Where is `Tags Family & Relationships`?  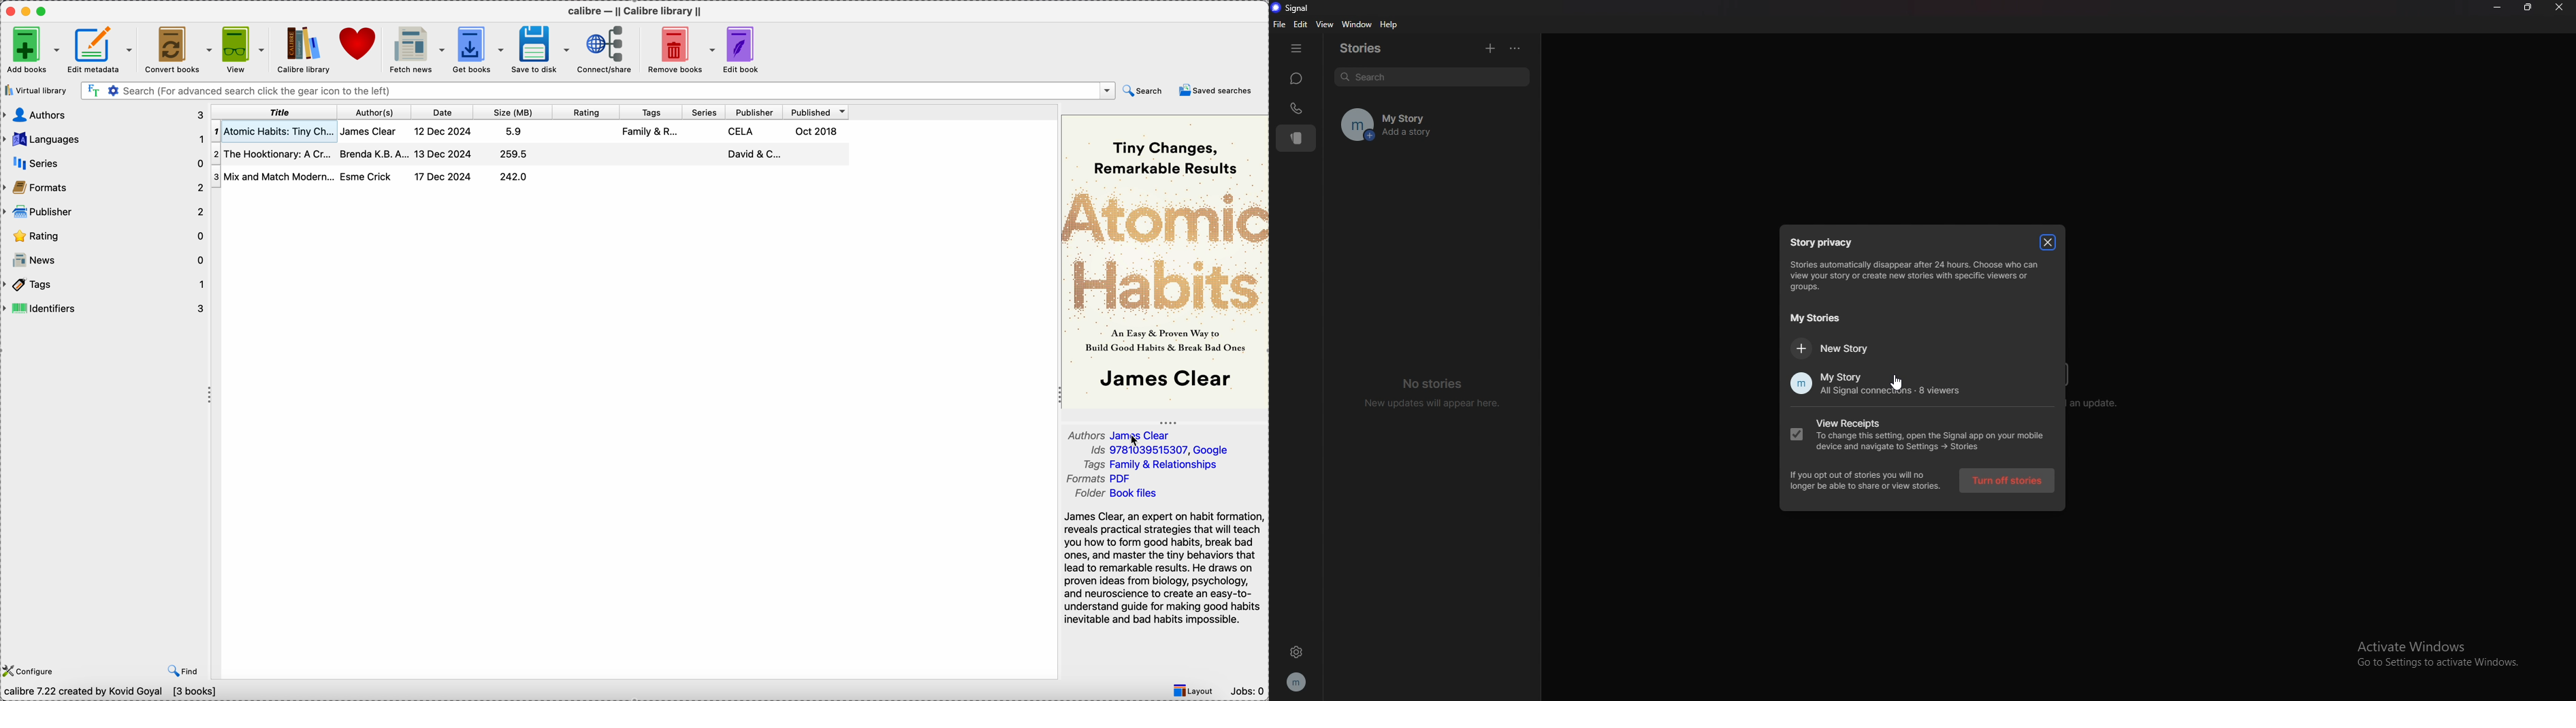
Tags Family & Relationships is located at coordinates (1149, 465).